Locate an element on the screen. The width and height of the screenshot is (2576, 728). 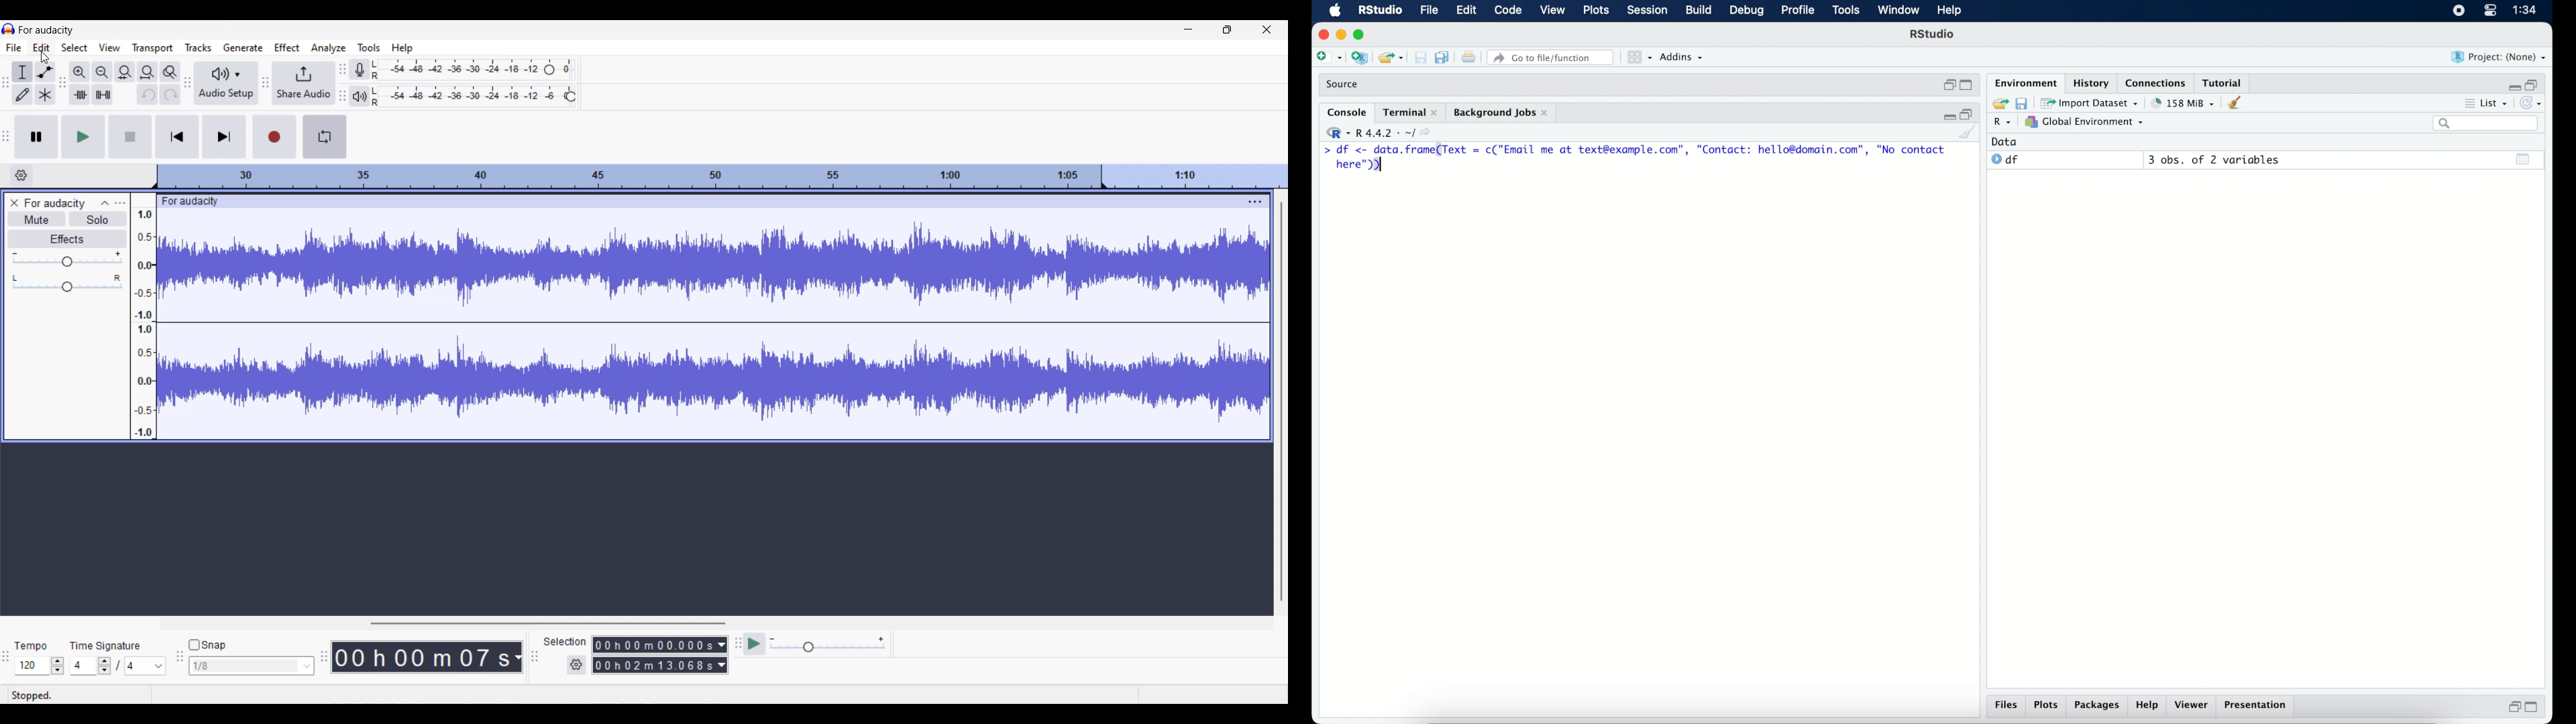
help is located at coordinates (1949, 11).